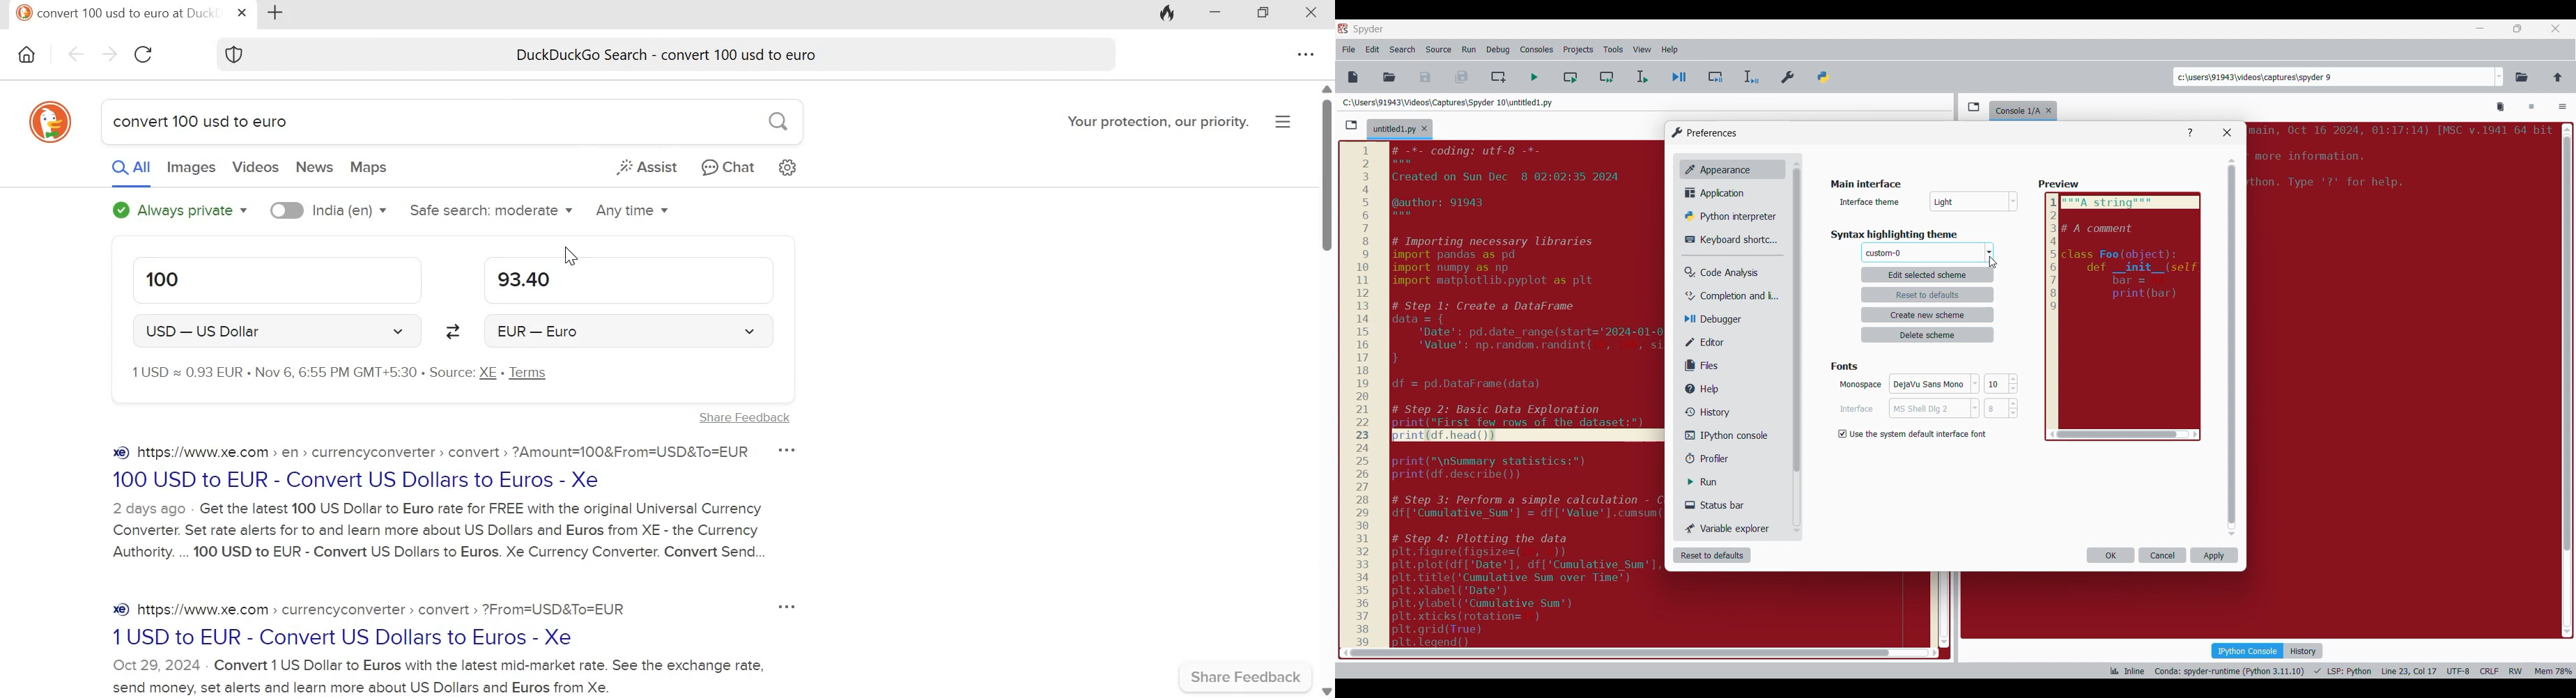 This screenshot has height=700, width=2576. I want to click on India (en), so click(330, 210).